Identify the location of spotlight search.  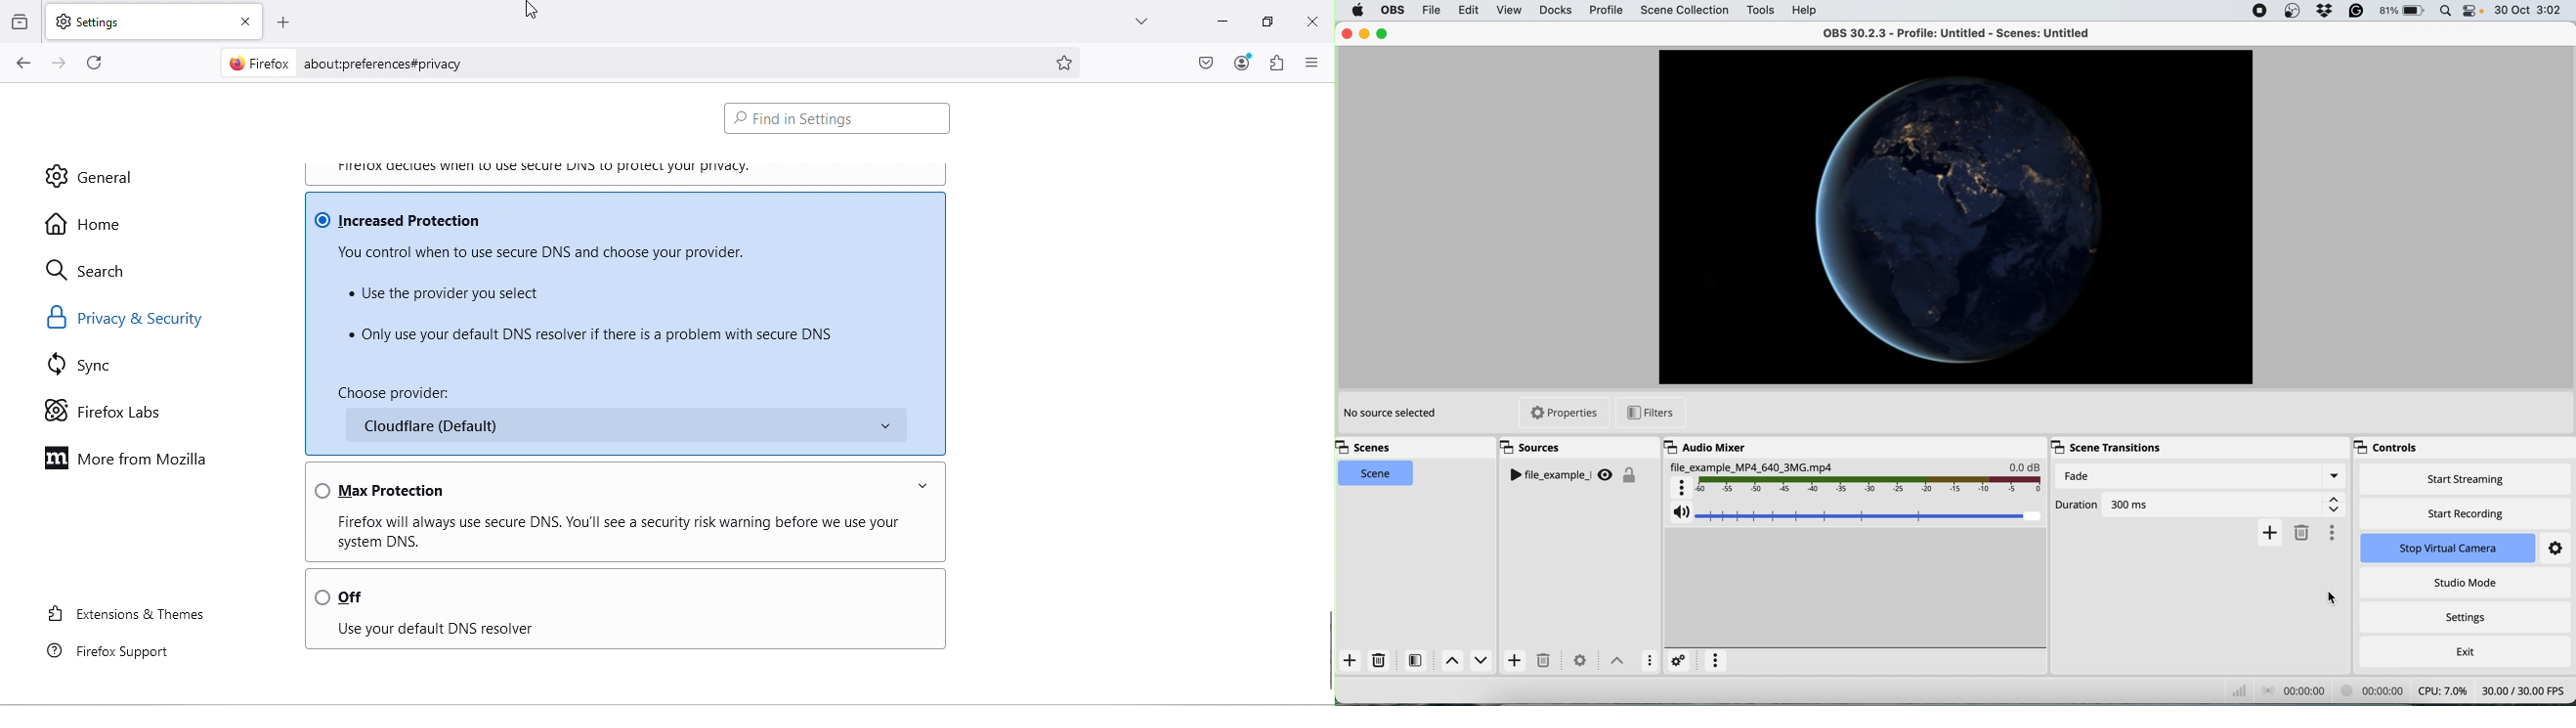
(2444, 10).